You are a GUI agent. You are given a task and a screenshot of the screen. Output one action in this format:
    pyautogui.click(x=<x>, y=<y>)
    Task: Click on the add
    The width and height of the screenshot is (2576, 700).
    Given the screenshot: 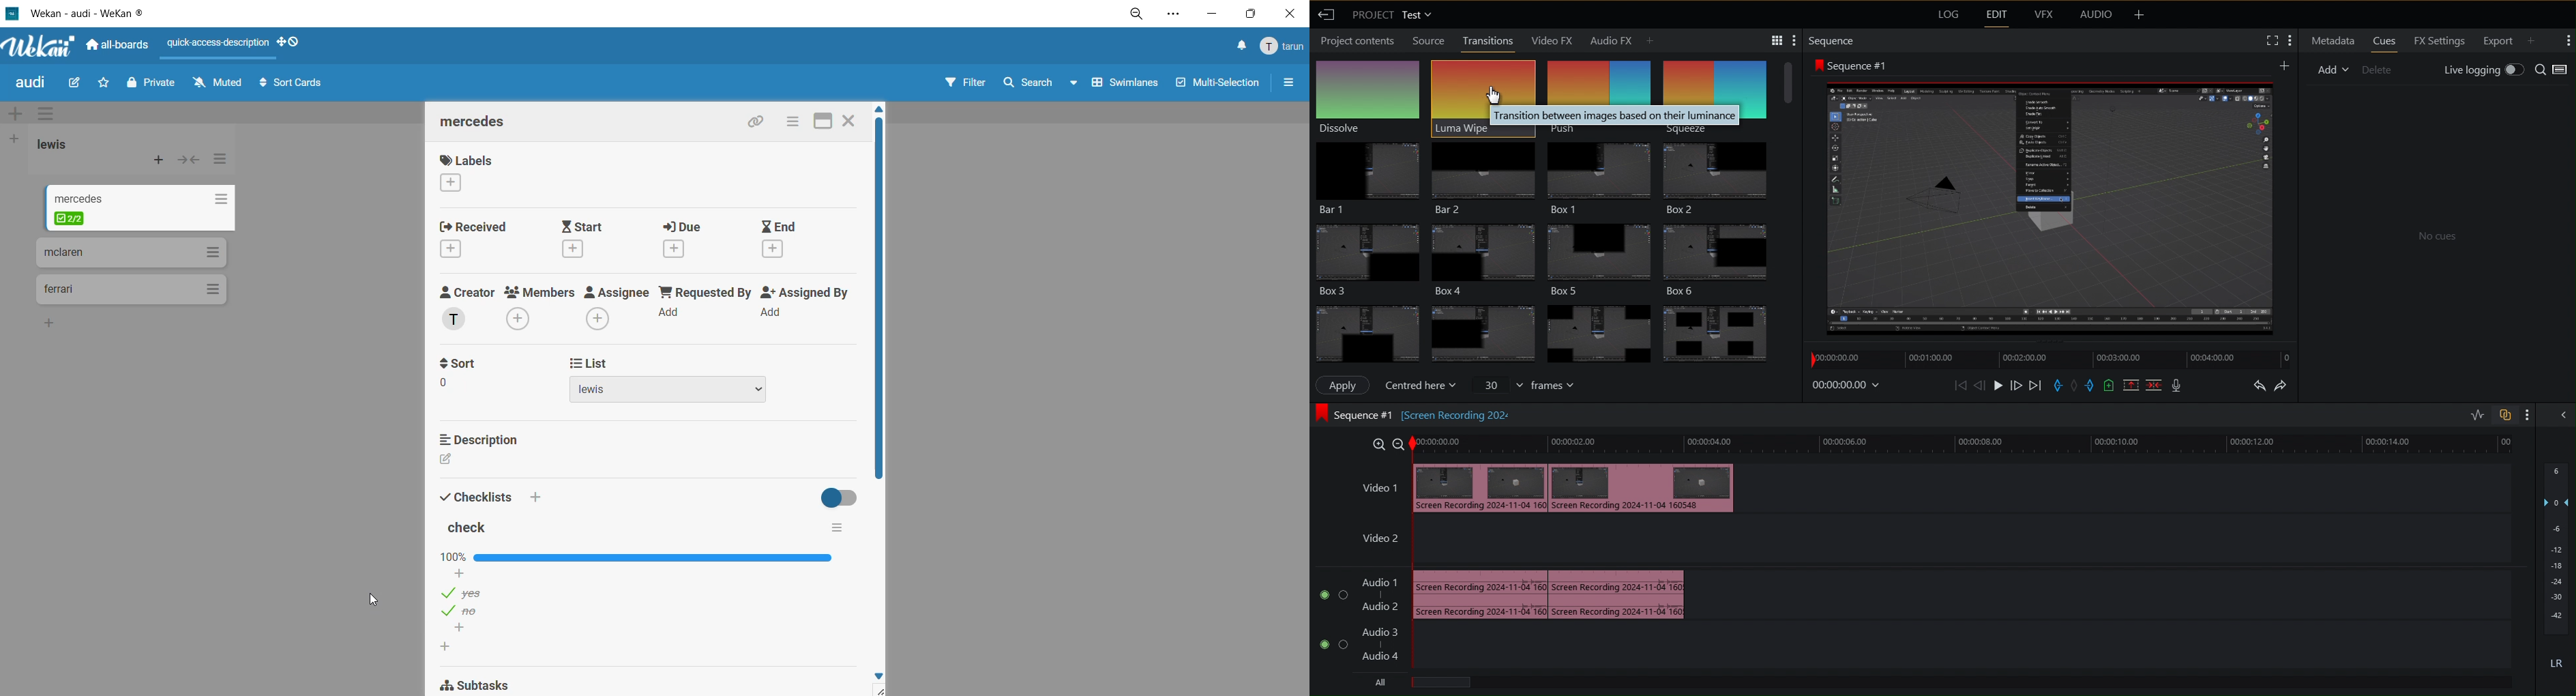 What is the action you would take?
    pyautogui.click(x=460, y=575)
    